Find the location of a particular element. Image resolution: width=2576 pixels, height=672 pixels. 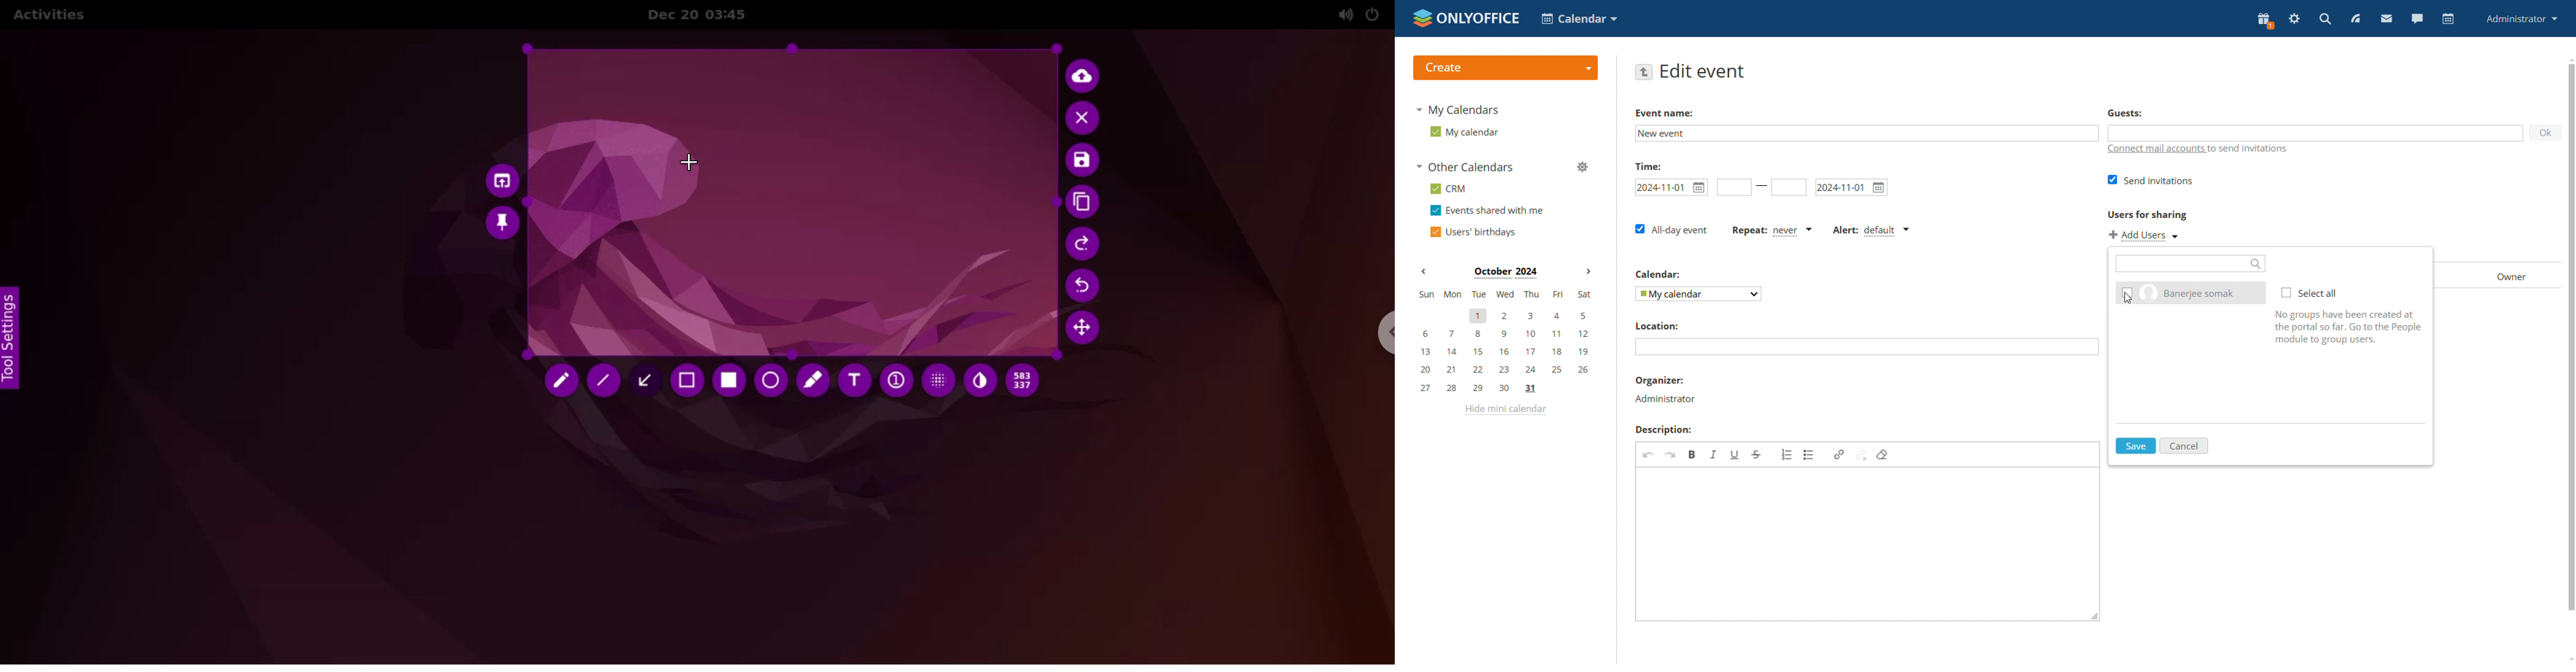

organiser is located at coordinates (1659, 381).